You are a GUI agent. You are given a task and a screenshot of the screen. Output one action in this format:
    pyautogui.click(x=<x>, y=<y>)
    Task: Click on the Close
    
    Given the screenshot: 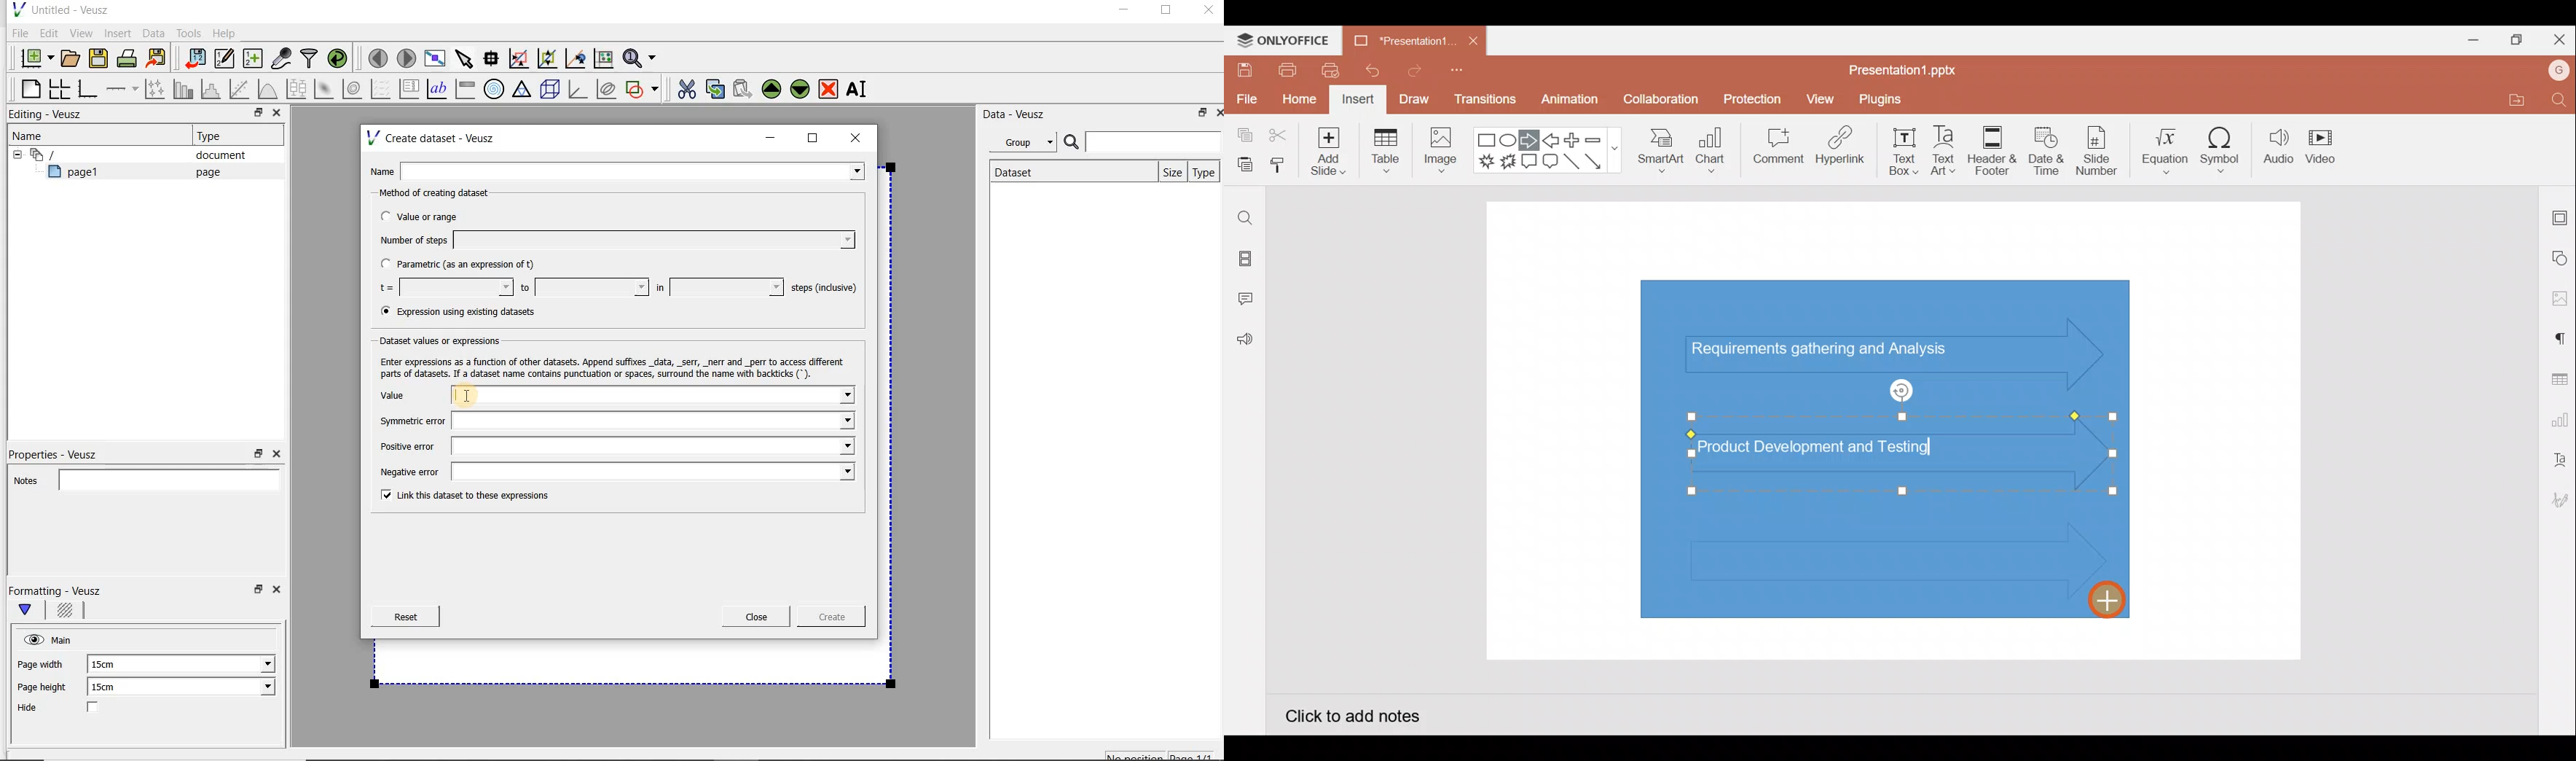 What is the action you would take?
    pyautogui.click(x=275, y=114)
    